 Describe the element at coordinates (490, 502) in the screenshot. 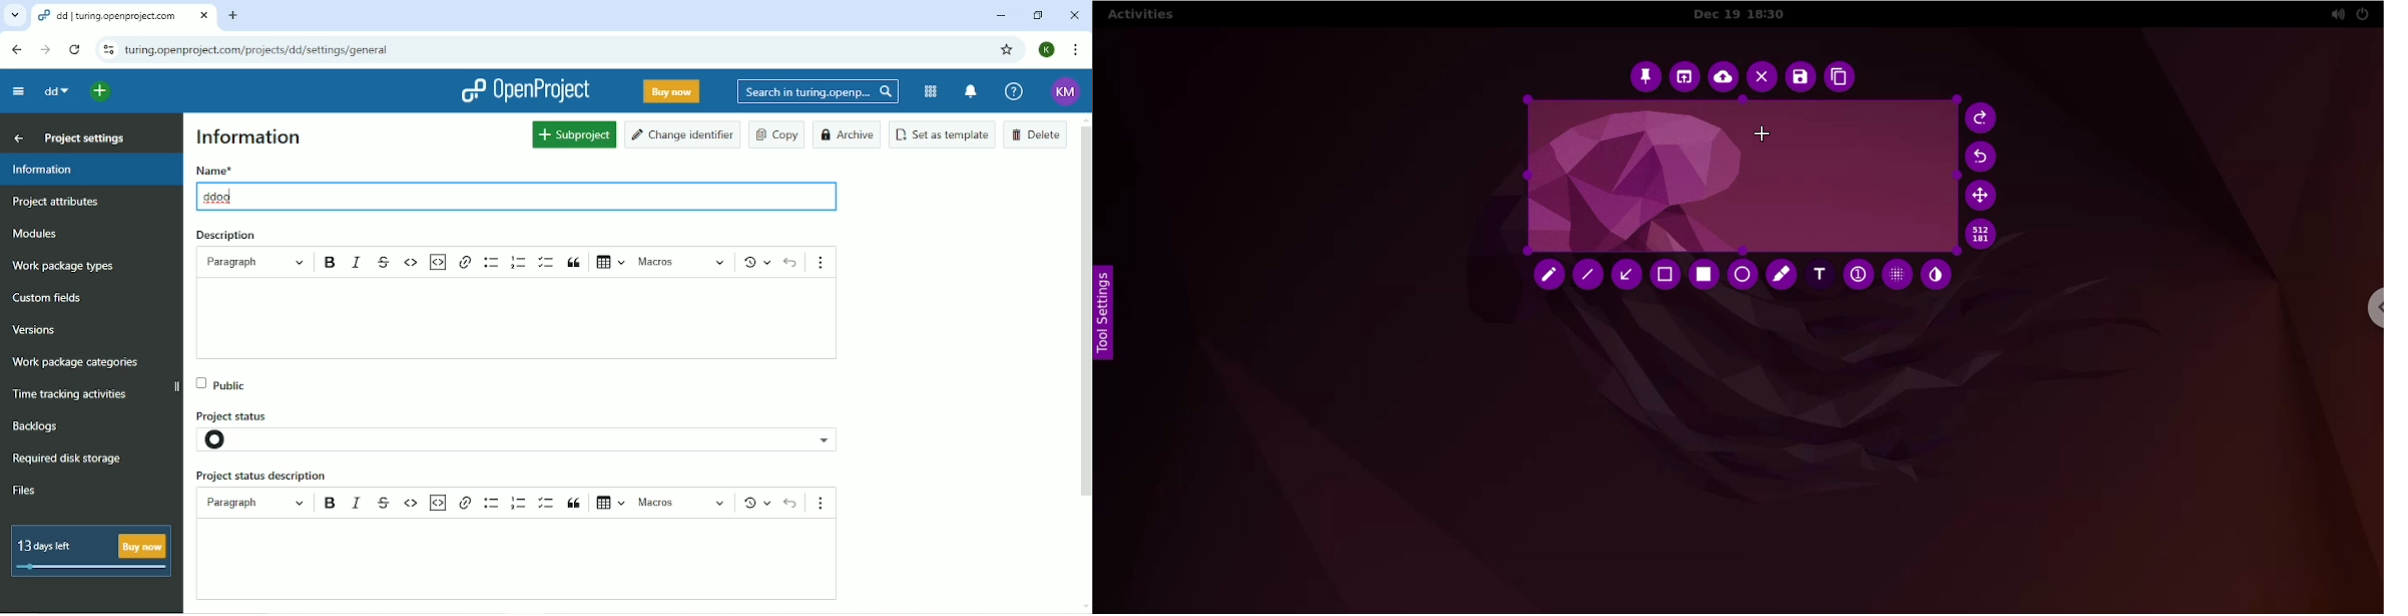

I see `bulleted list` at that location.